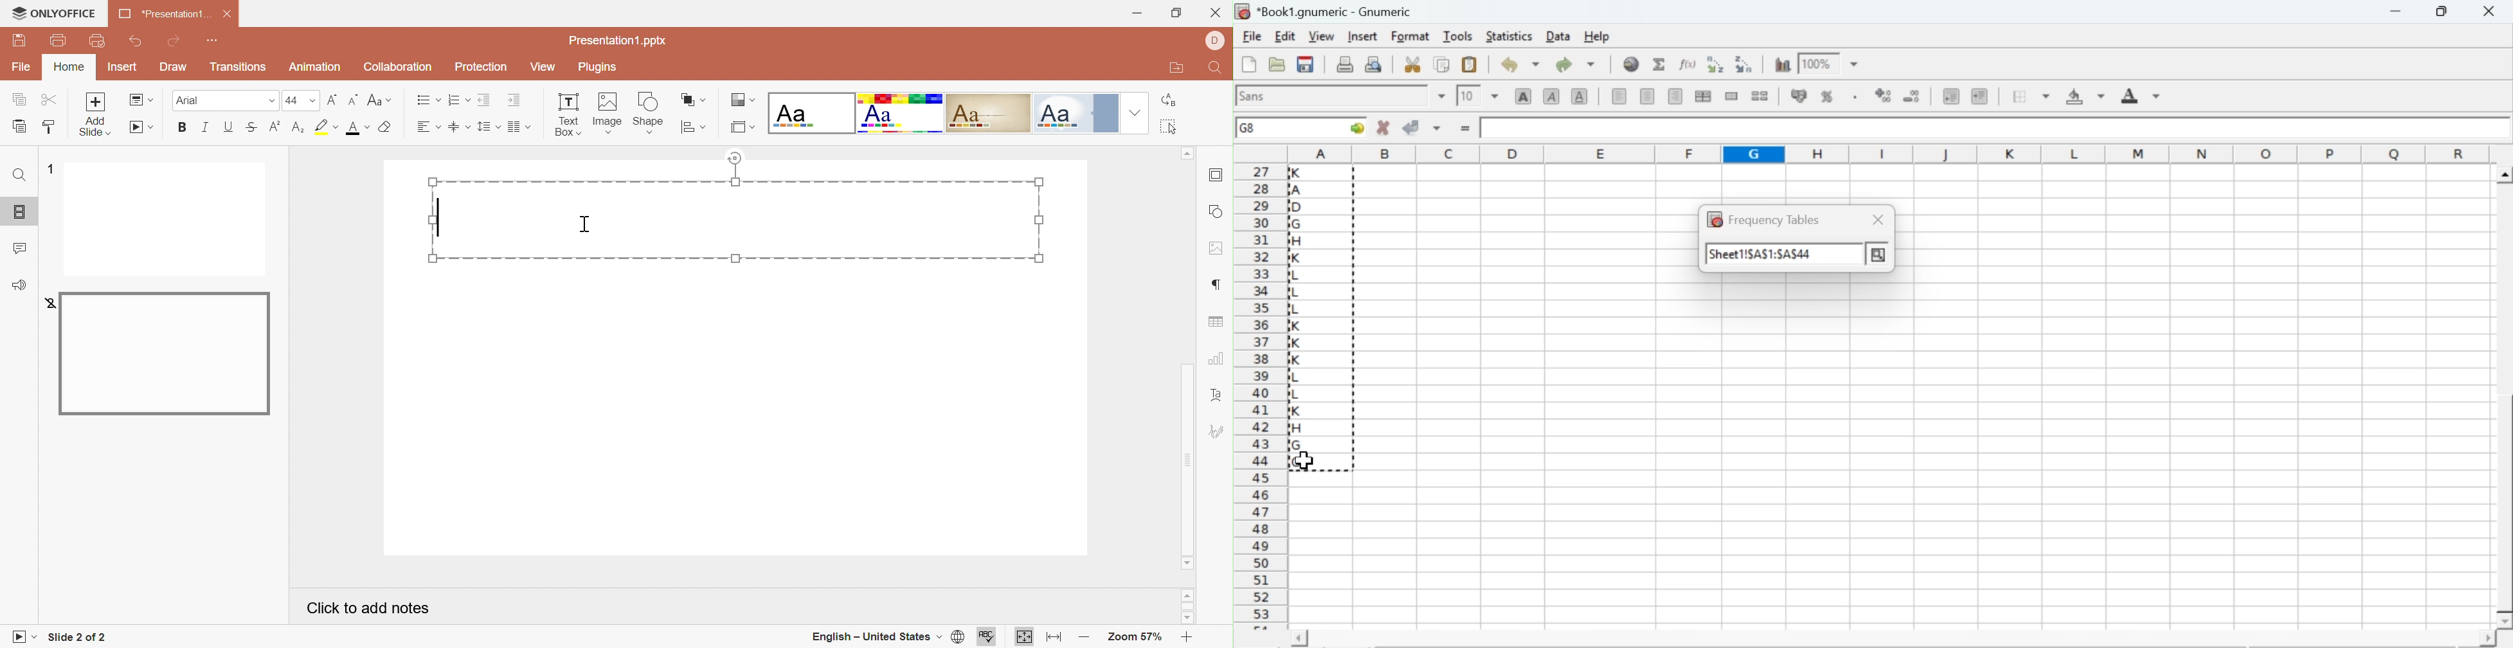 This screenshot has width=2520, height=672. What do you see at coordinates (1575, 64) in the screenshot?
I see `redo` at bounding box center [1575, 64].